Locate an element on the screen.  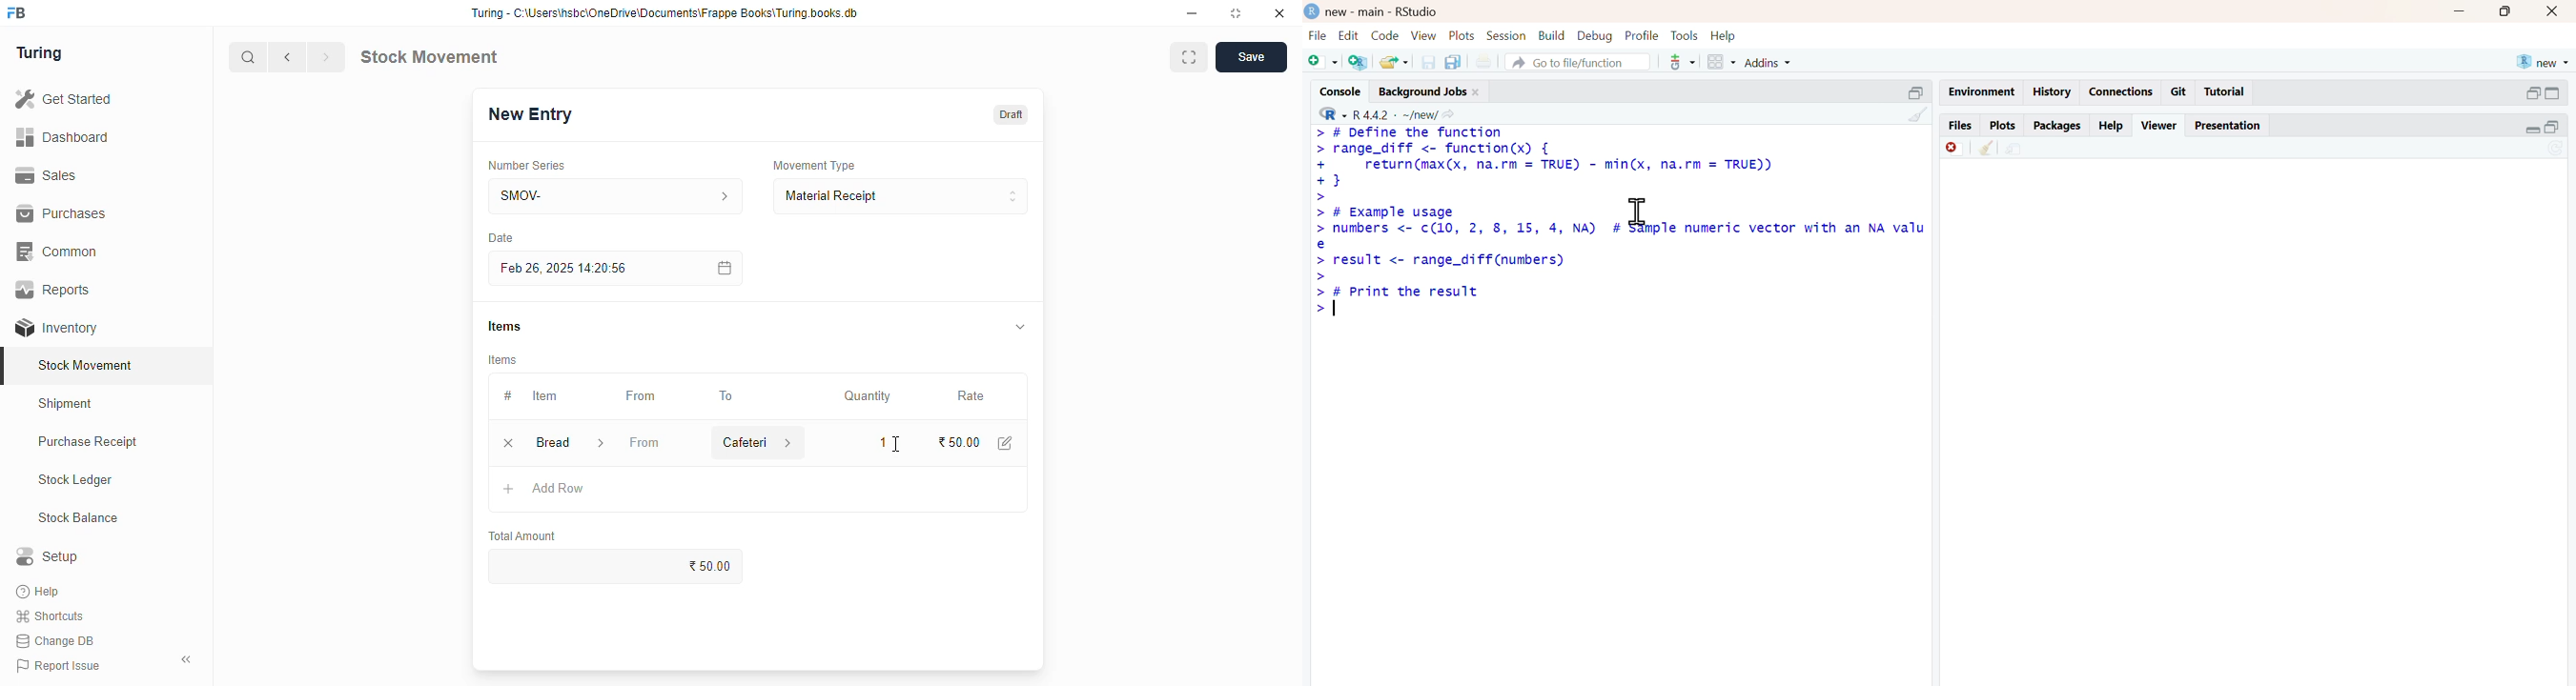
stock movement is located at coordinates (87, 365).